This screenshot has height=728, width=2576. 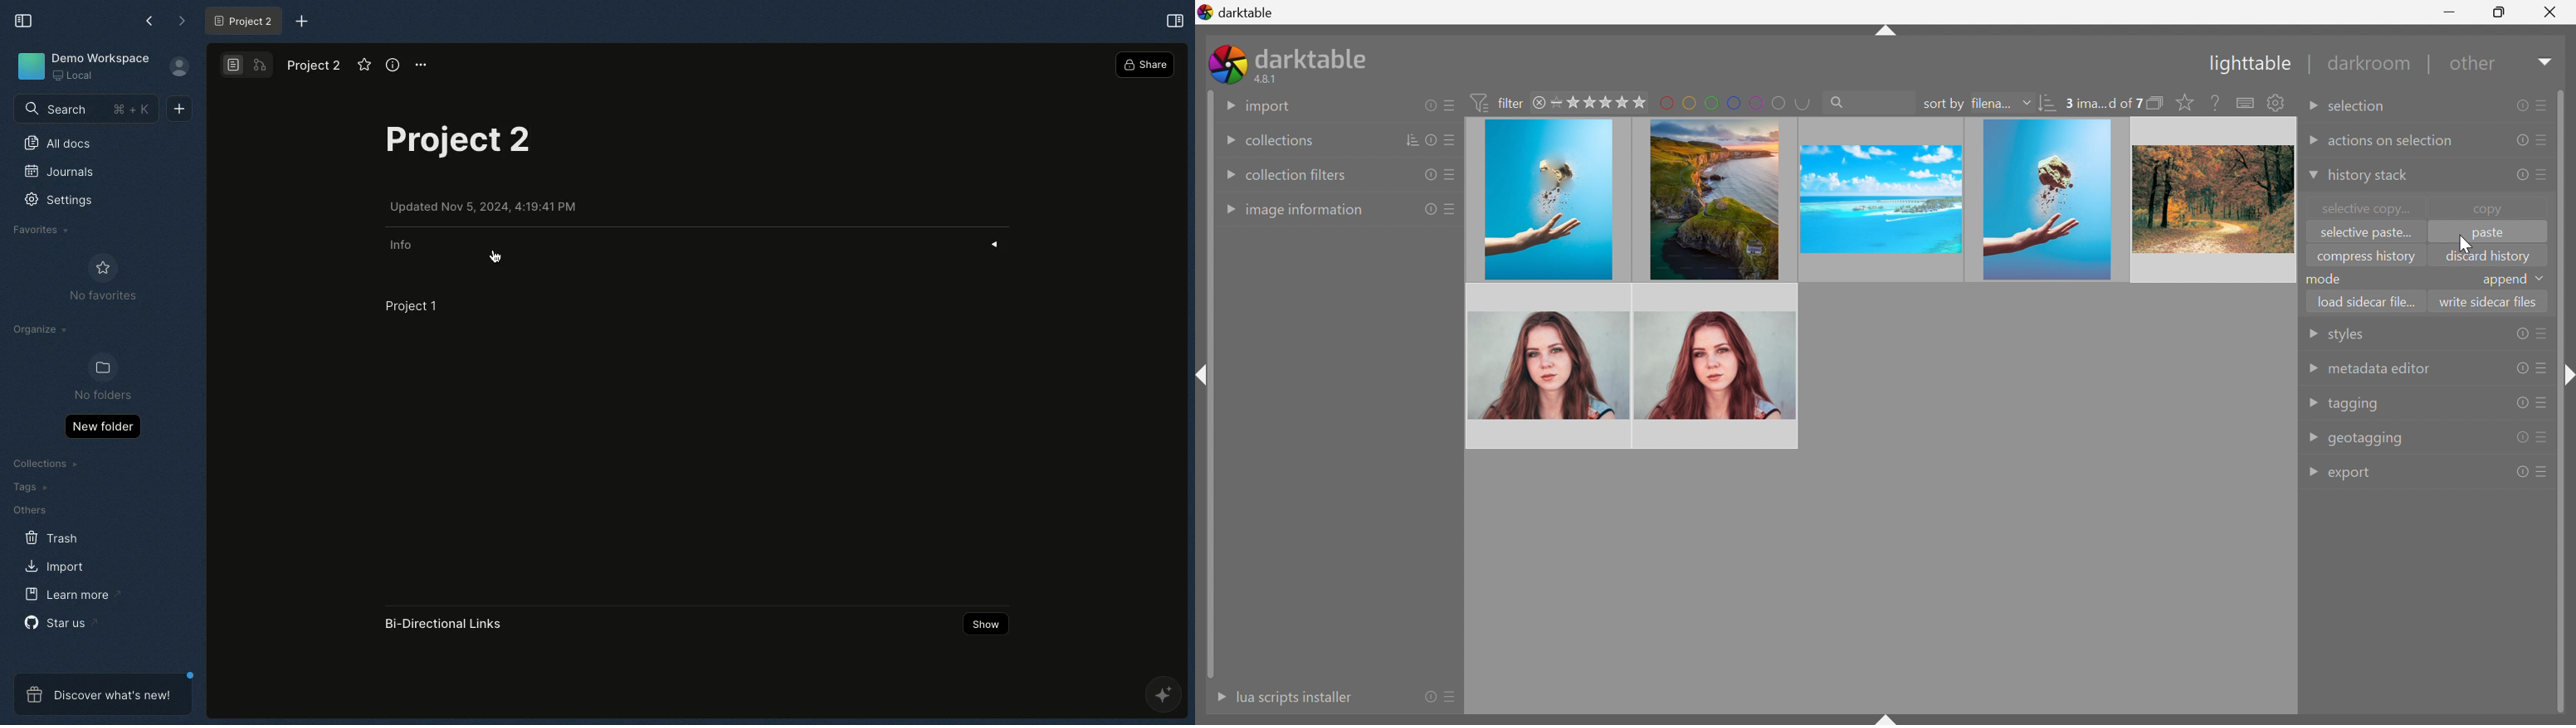 I want to click on Settings, so click(x=57, y=202).